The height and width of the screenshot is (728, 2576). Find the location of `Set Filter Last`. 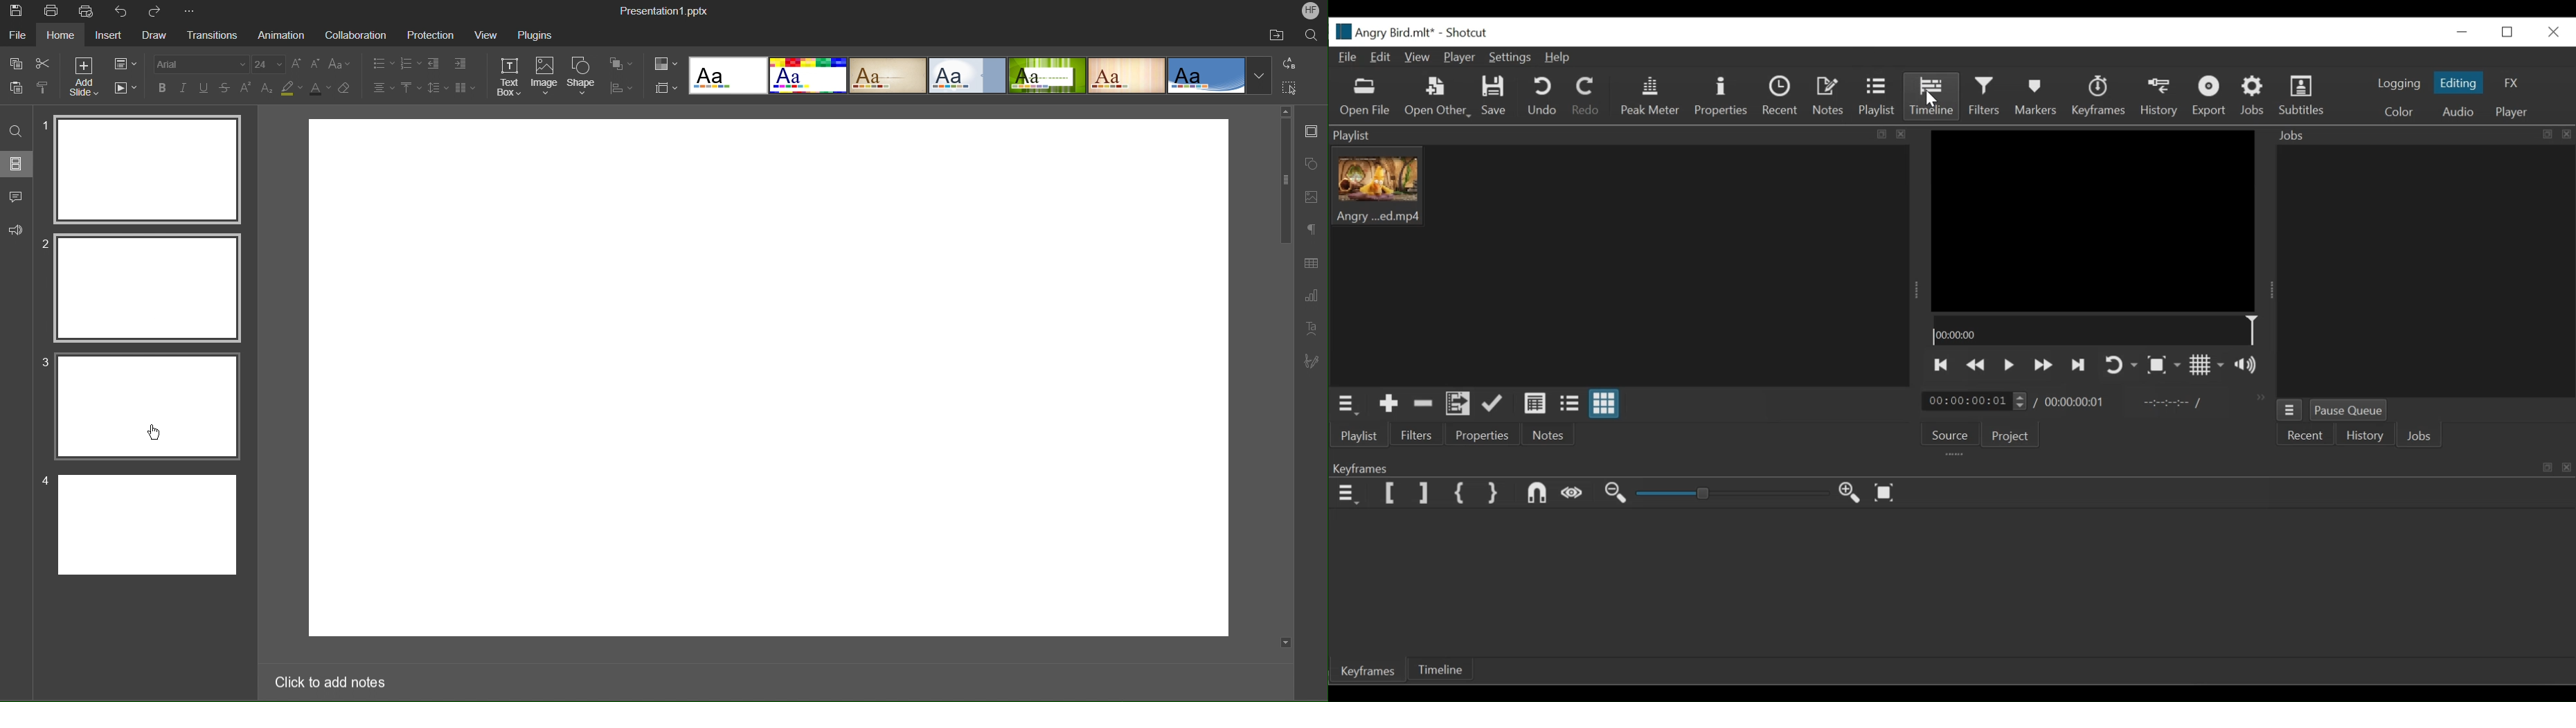

Set Filter Last is located at coordinates (1424, 492).